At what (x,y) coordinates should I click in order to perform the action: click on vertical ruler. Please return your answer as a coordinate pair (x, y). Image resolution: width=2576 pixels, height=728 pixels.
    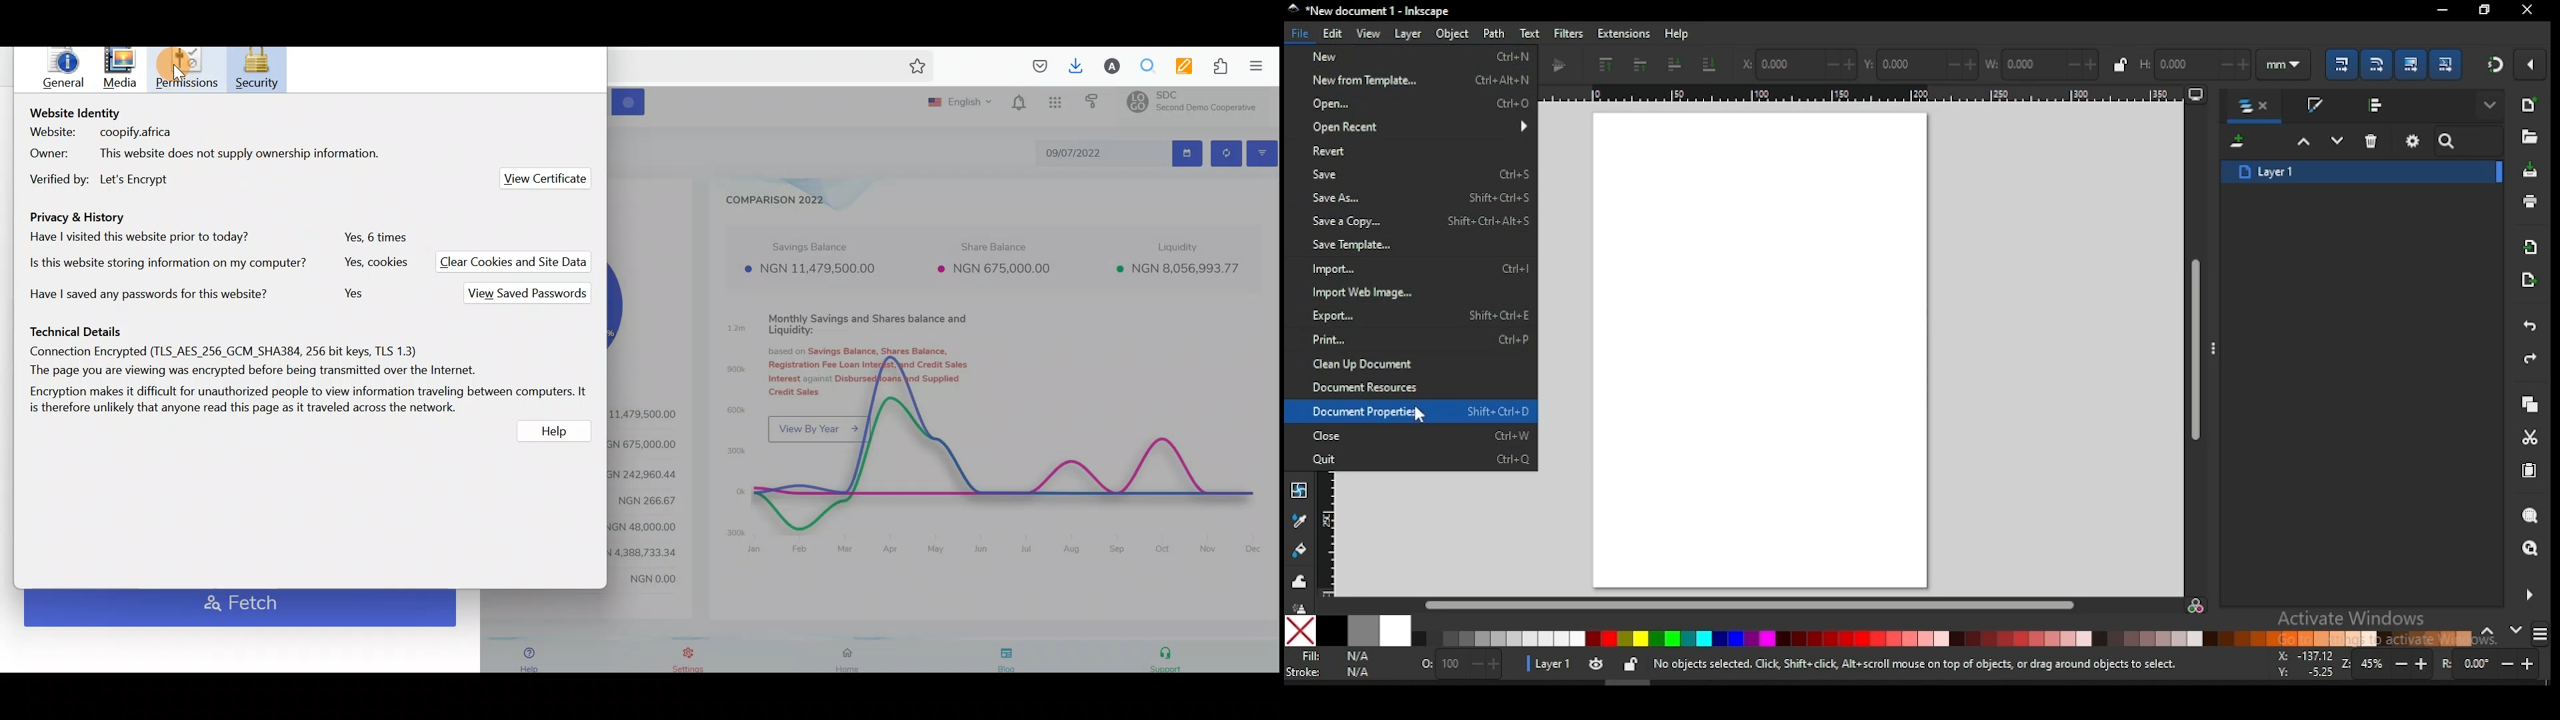
    Looking at the image, I should click on (1332, 534).